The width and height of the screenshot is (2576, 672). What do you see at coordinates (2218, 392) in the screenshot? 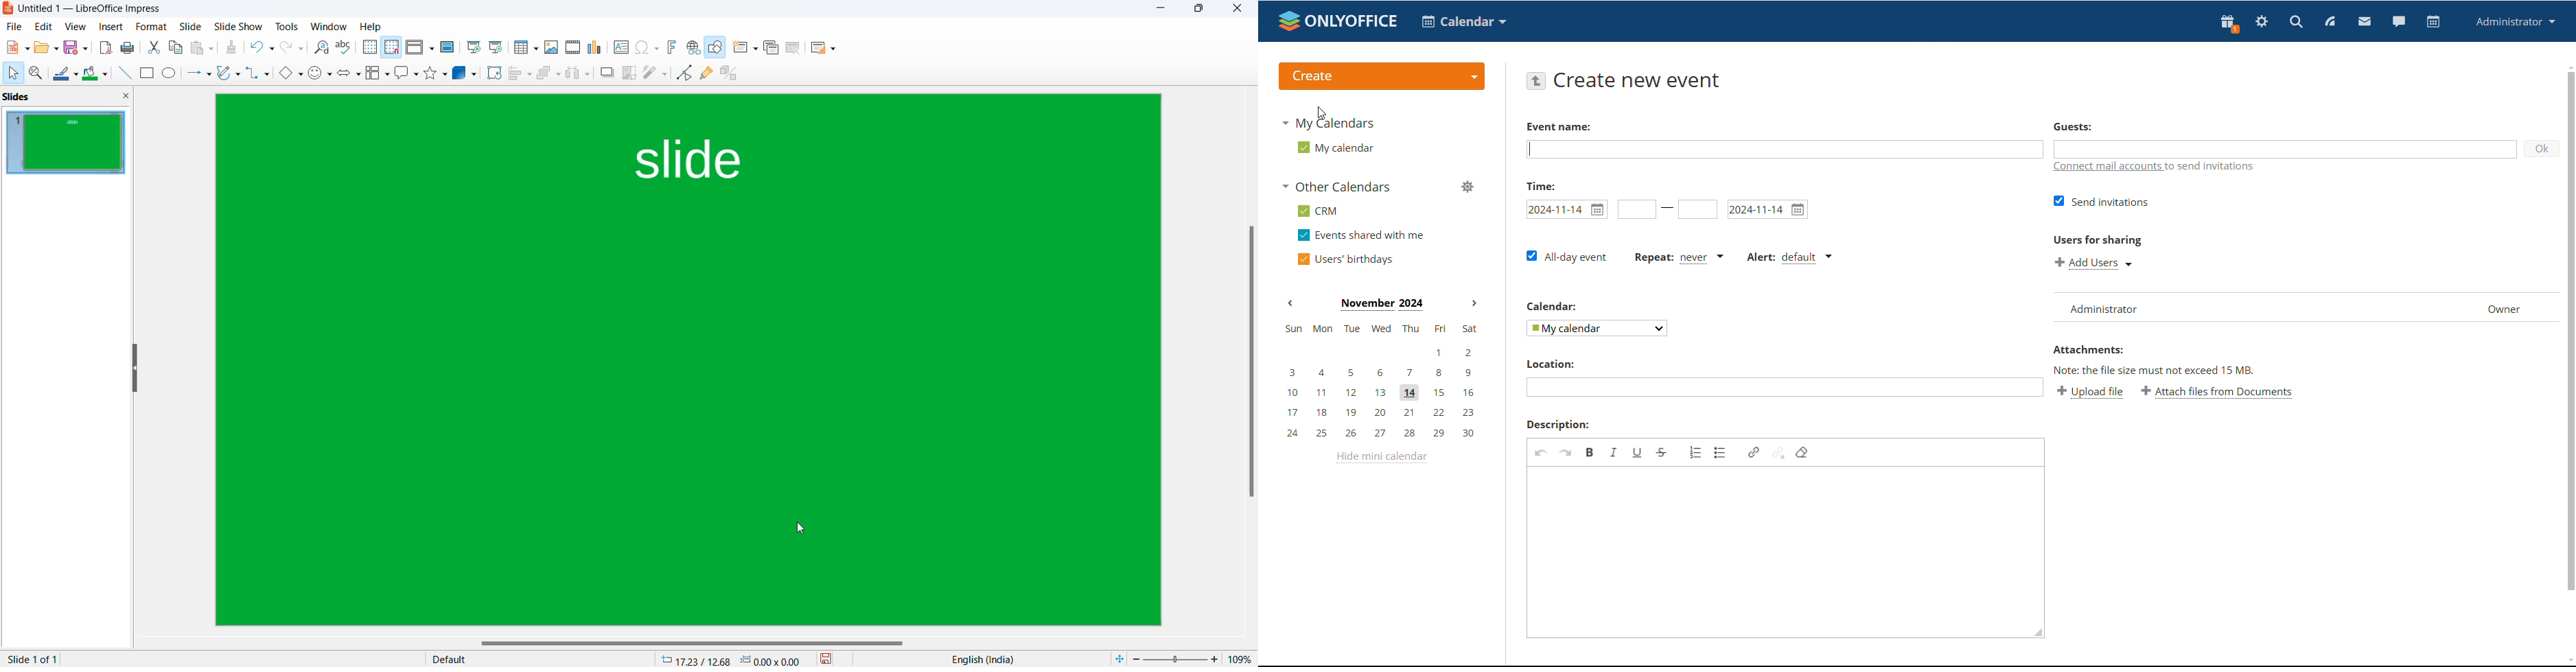
I see `attach files from documents` at bounding box center [2218, 392].